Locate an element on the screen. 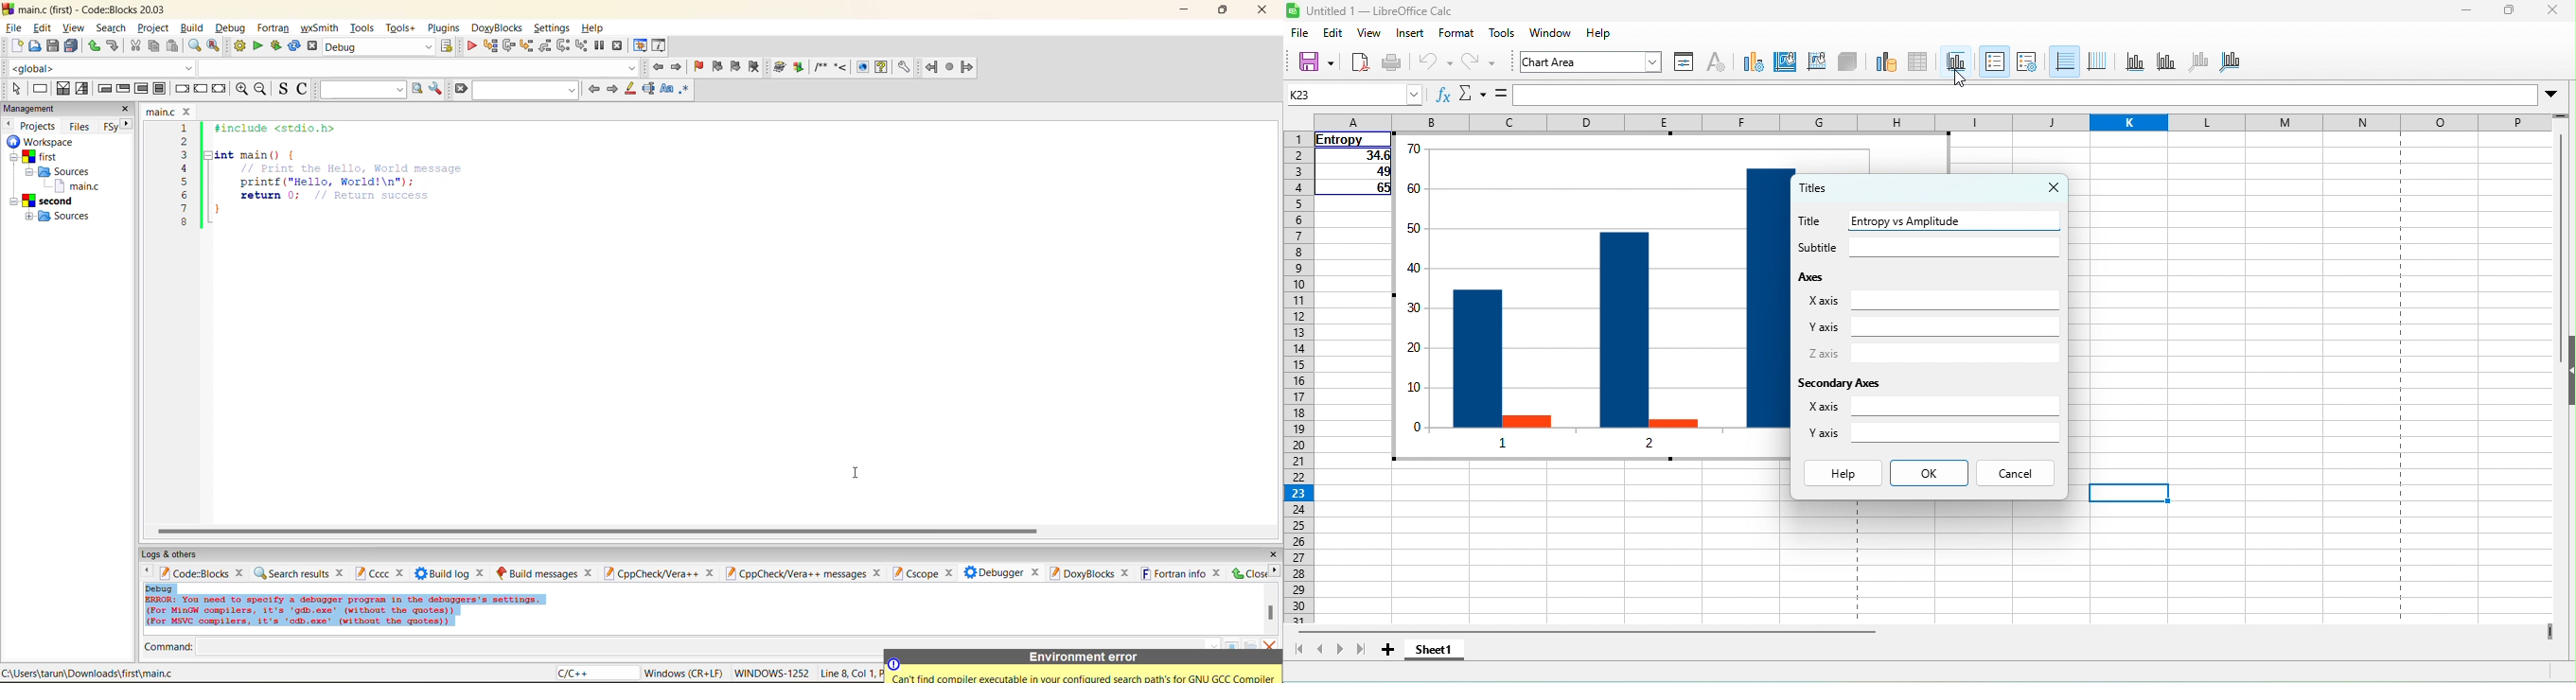  65 is located at coordinates (1356, 189).